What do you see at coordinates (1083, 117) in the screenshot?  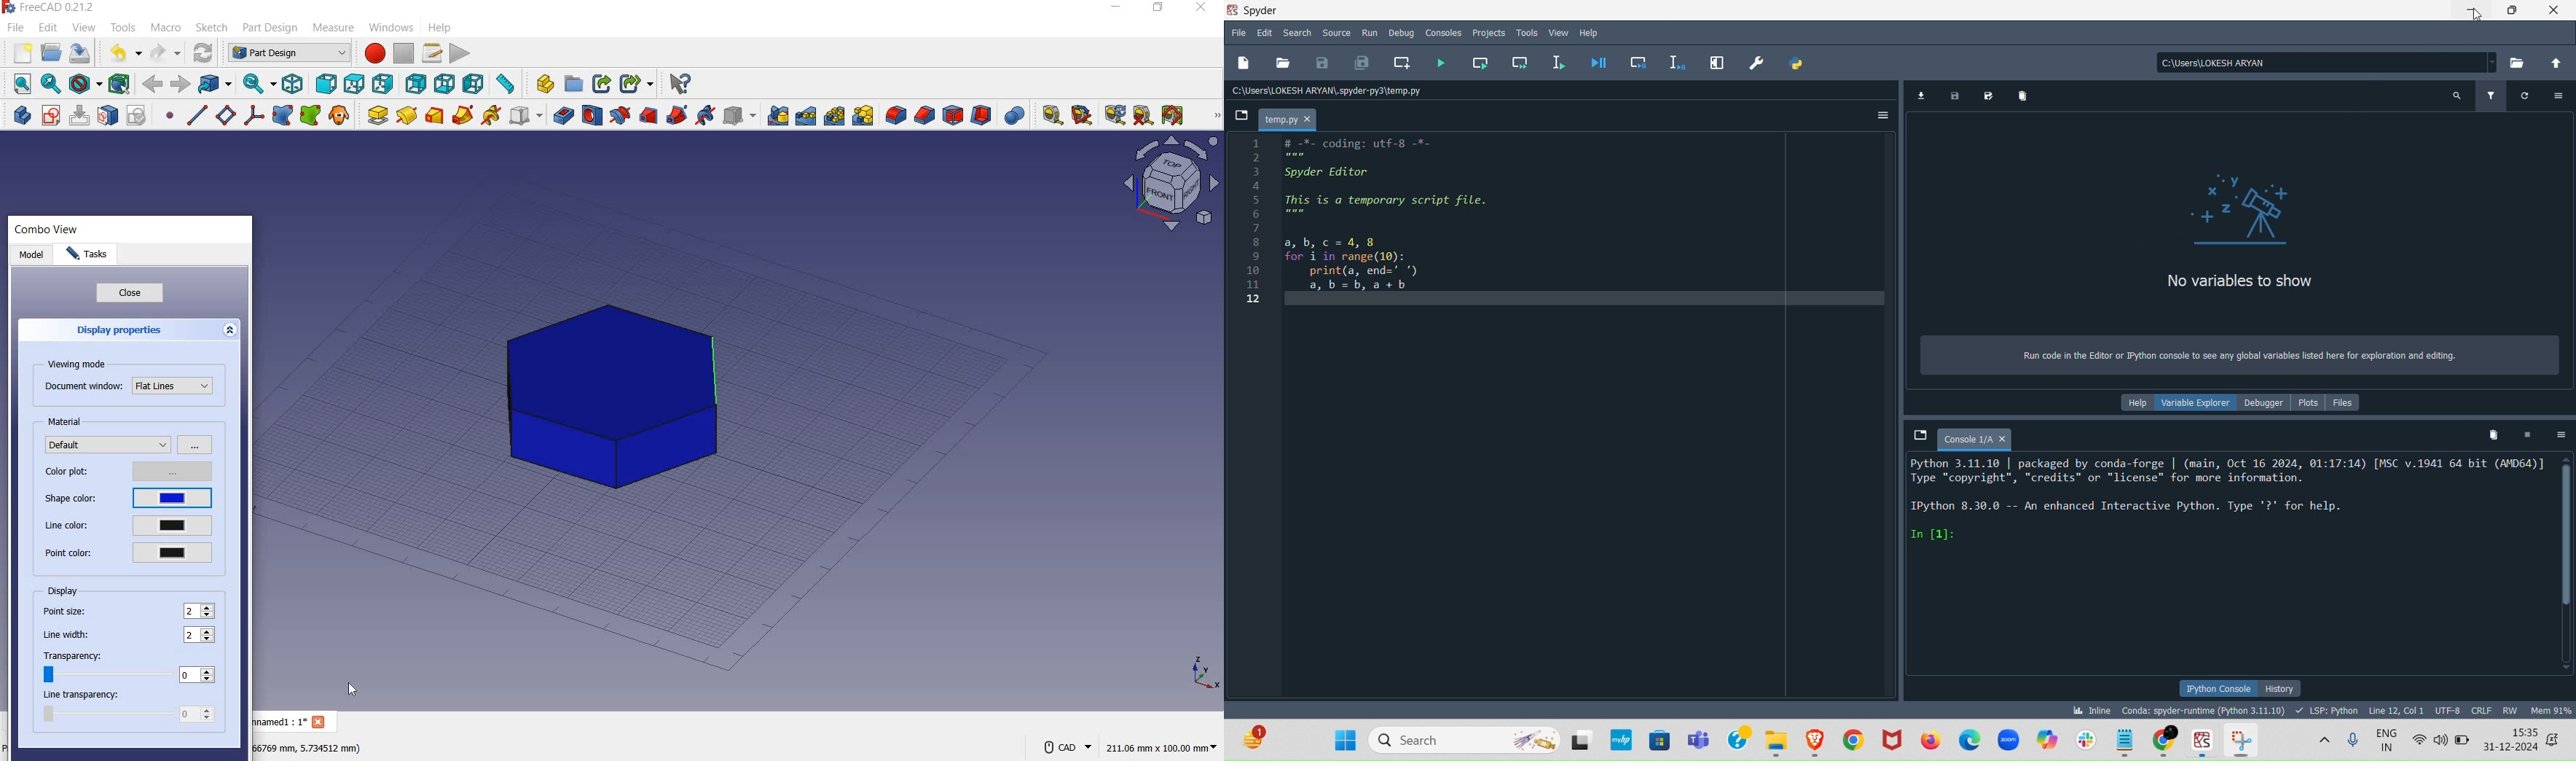 I see `measure angular` at bounding box center [1083, 117].